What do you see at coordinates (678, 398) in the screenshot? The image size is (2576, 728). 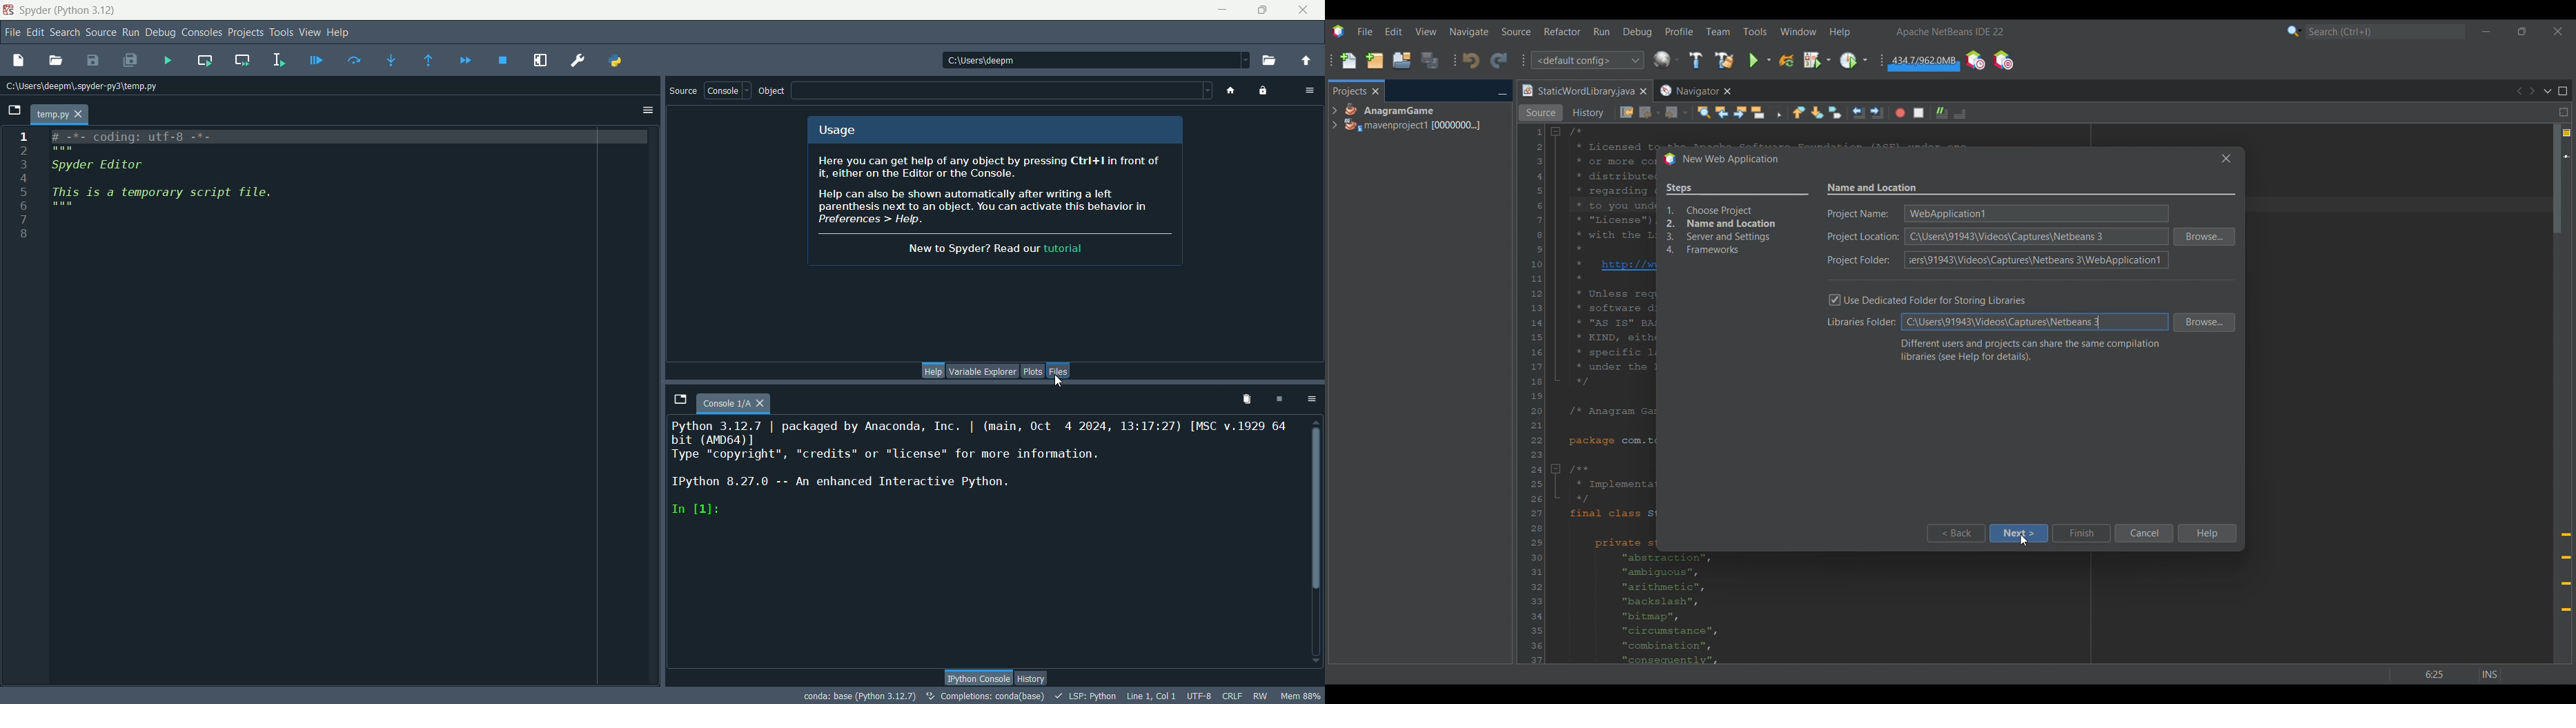 I see `browse tabs` at bounding box center [678, 398].